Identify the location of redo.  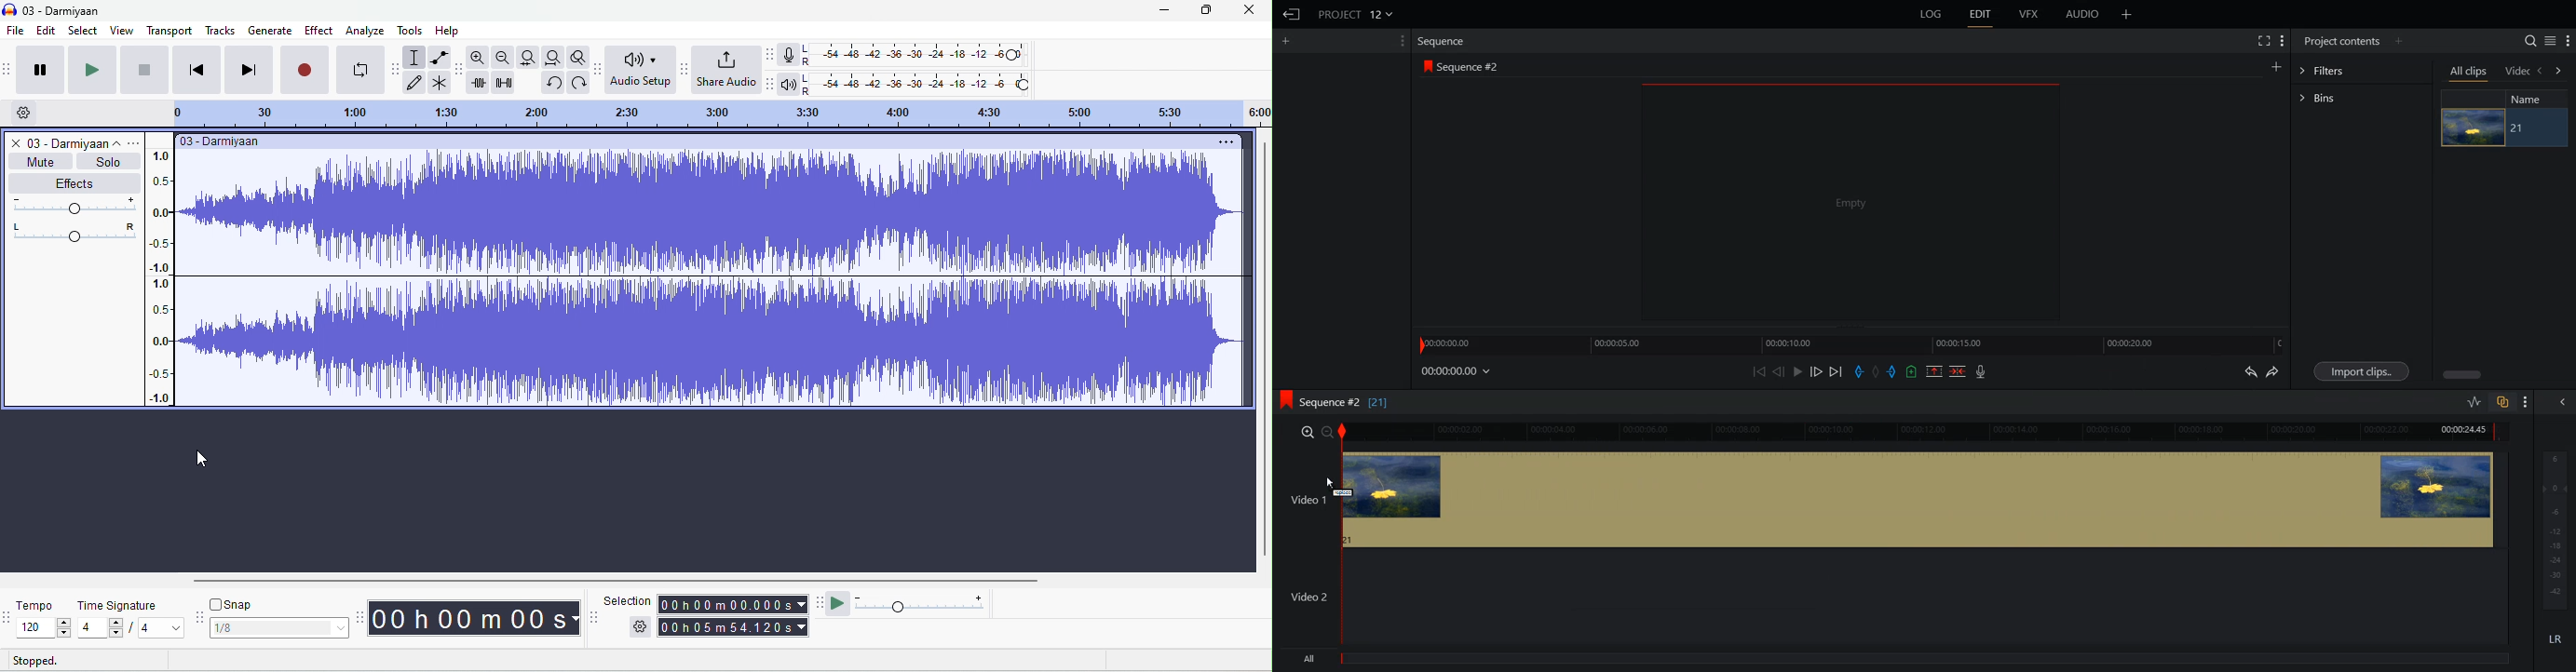
(579, 82).